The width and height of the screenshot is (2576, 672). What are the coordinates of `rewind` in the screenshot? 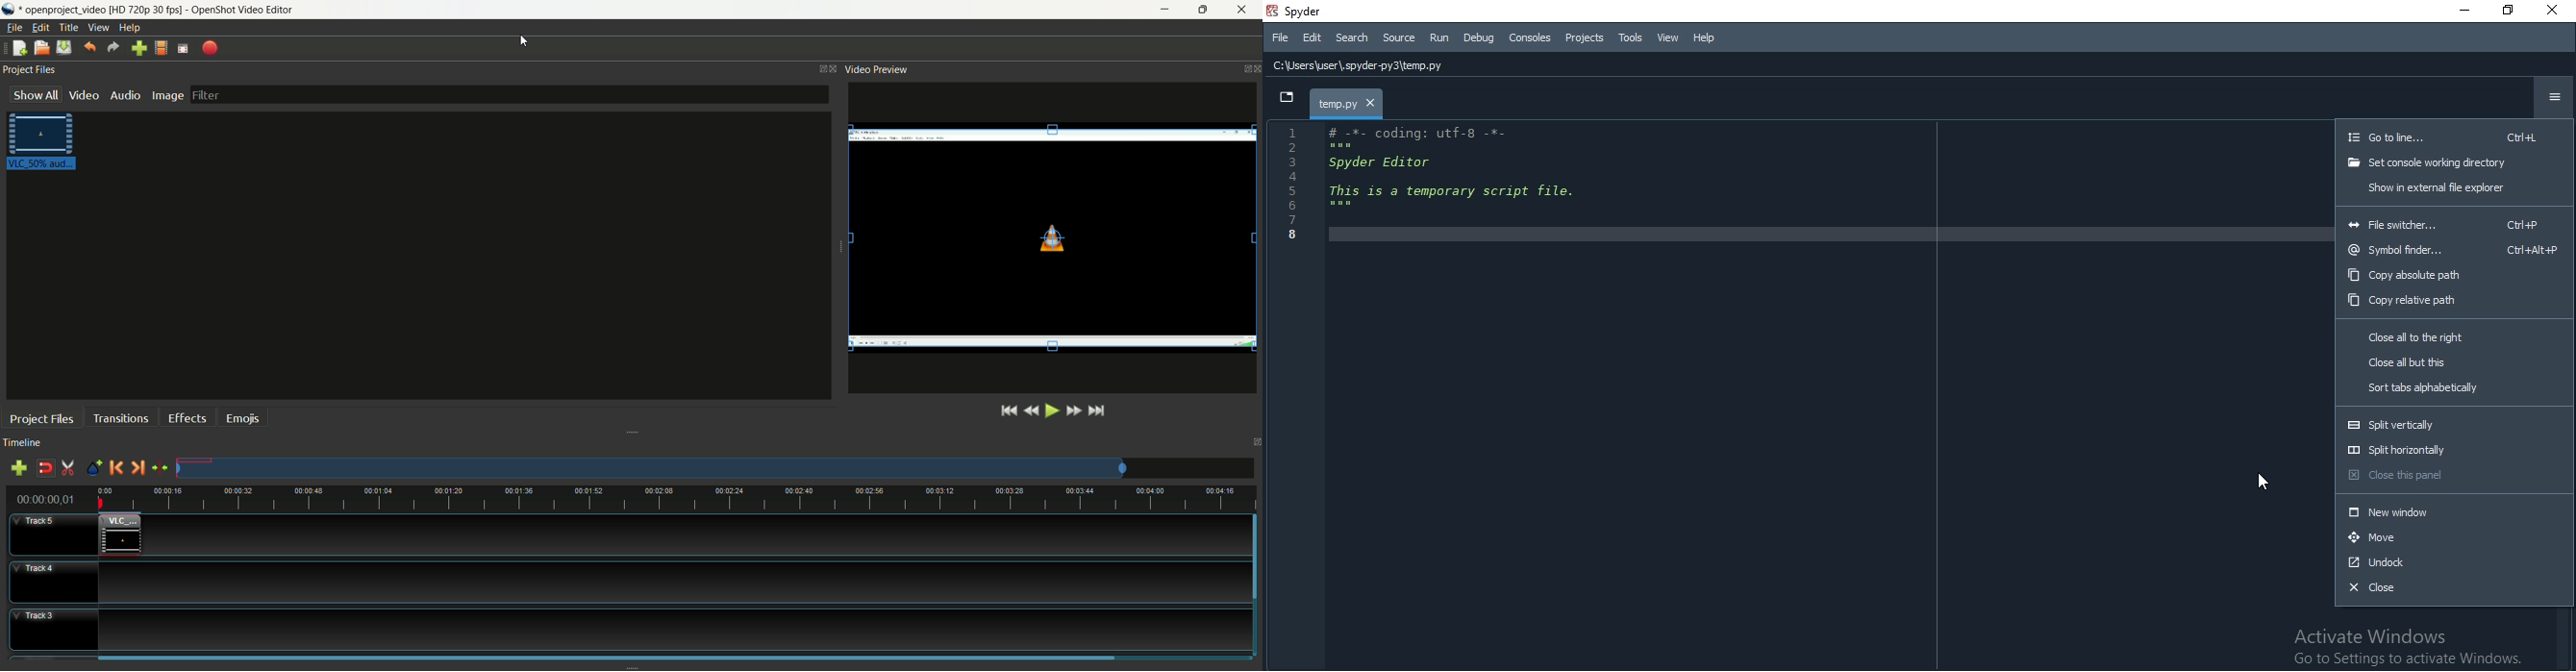 It's located at (1032, 412).